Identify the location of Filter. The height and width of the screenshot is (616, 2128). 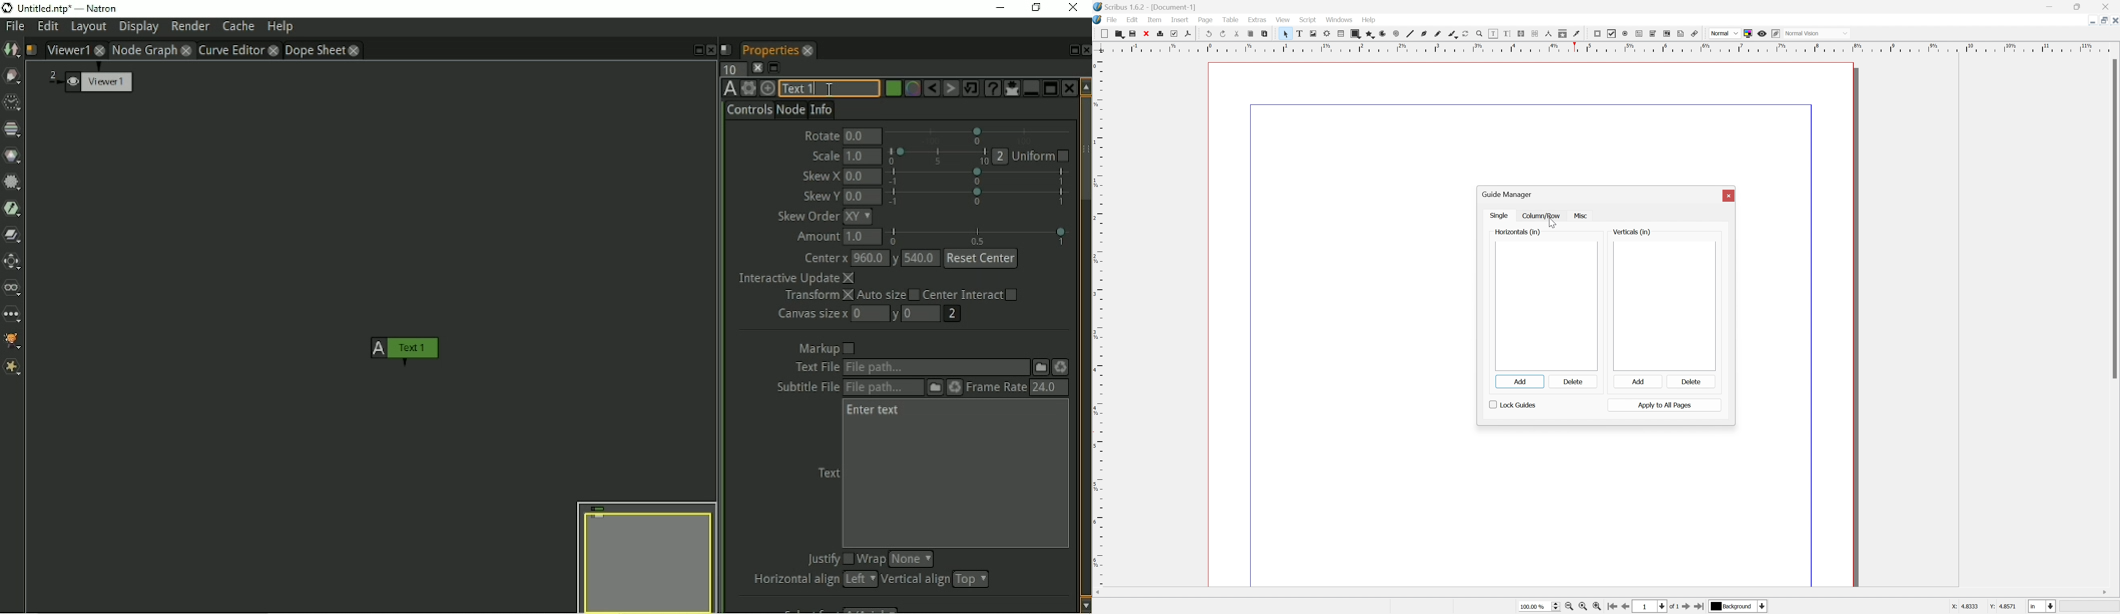
(12, 183).